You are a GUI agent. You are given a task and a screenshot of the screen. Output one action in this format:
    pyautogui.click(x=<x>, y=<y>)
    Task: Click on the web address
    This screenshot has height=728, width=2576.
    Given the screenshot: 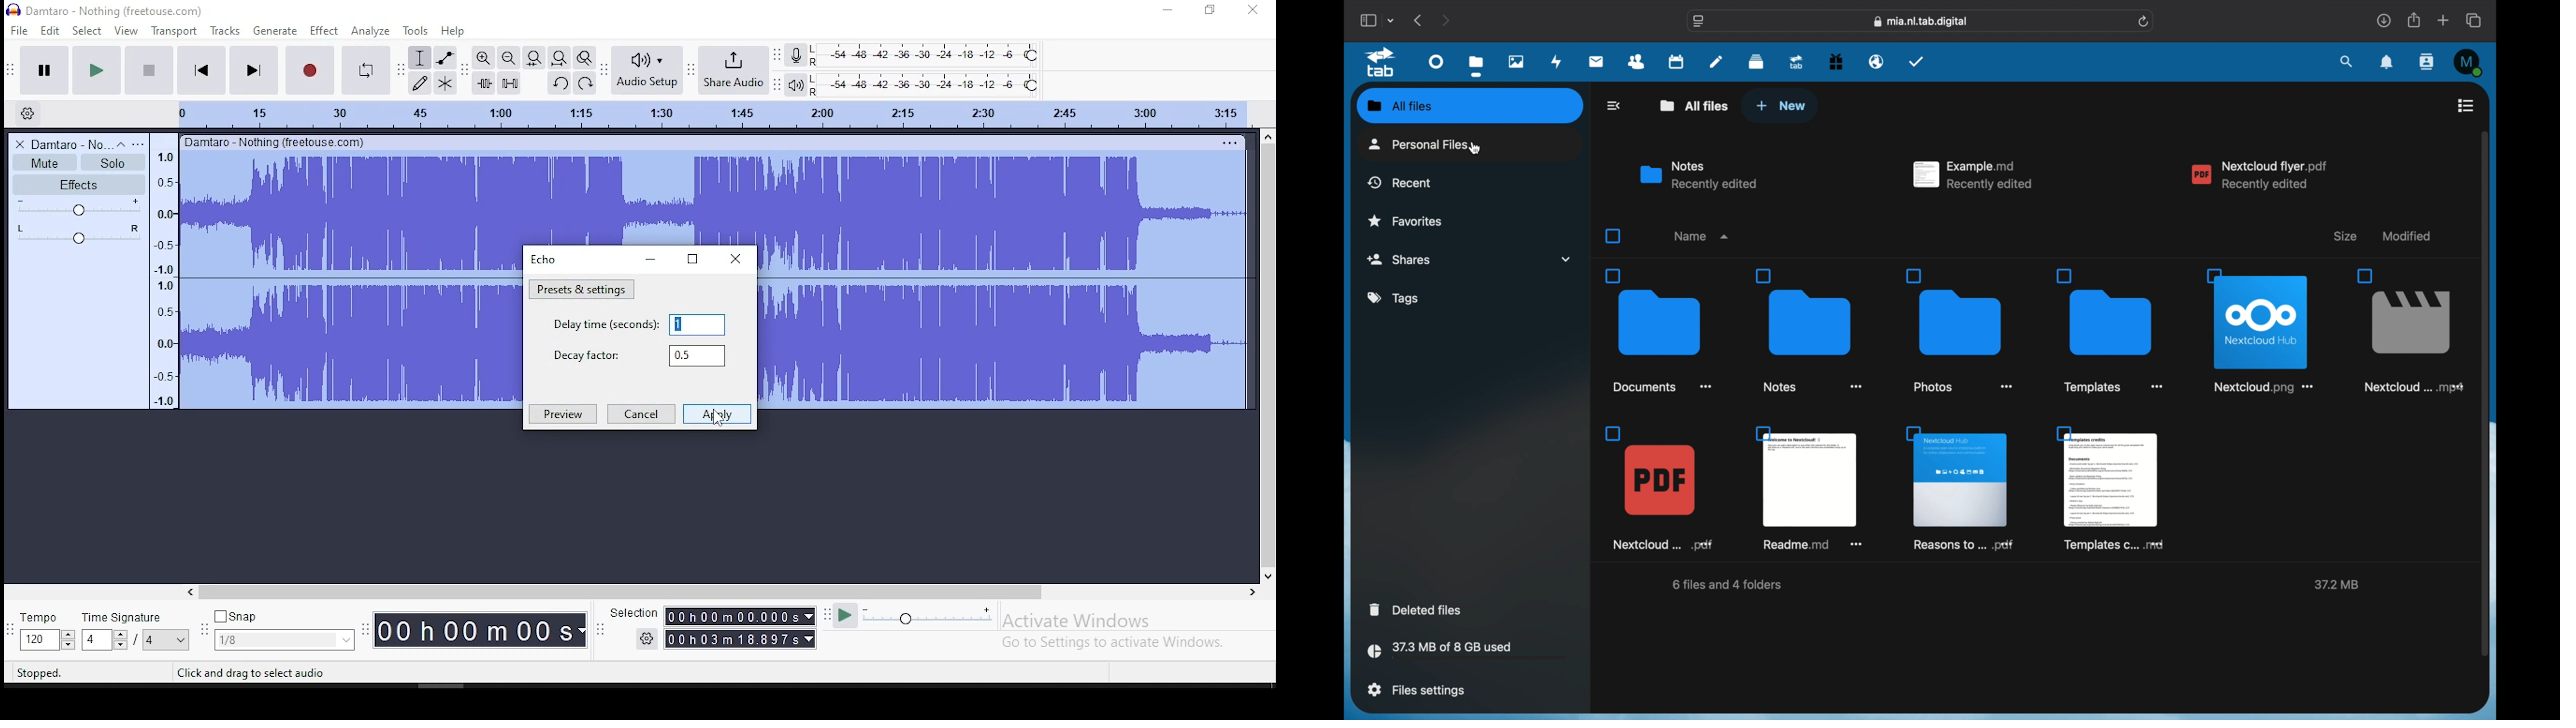 What is the action you would take?
    pyautogui.click(x=1921, y=22)
    